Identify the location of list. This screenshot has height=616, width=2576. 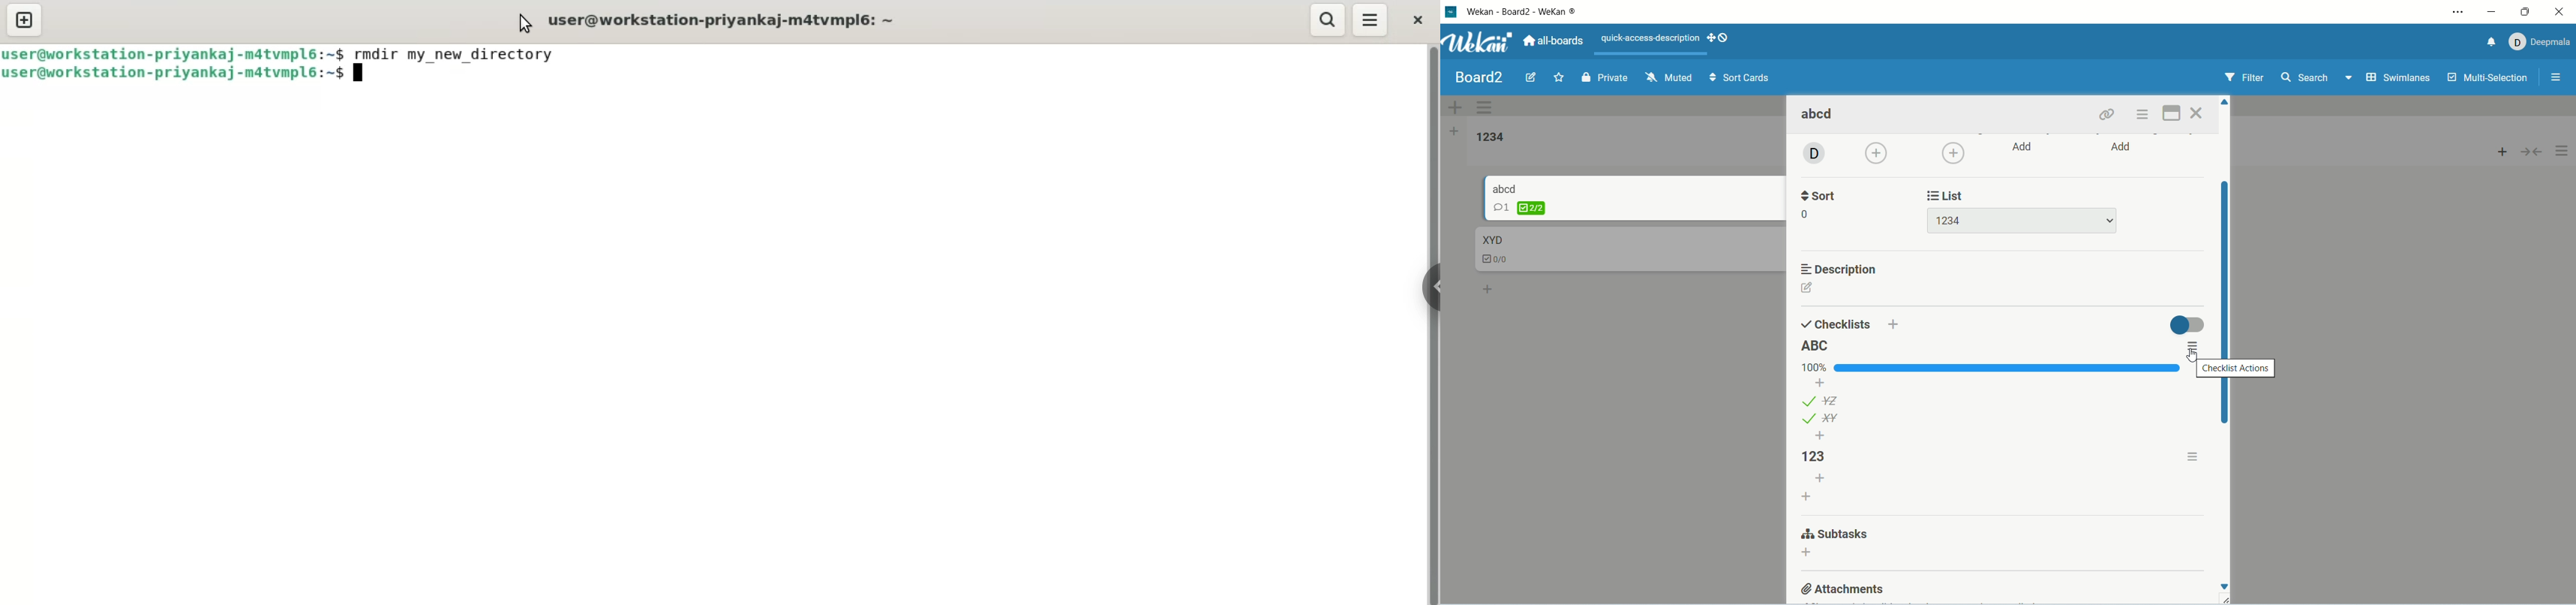
(1949, 194).